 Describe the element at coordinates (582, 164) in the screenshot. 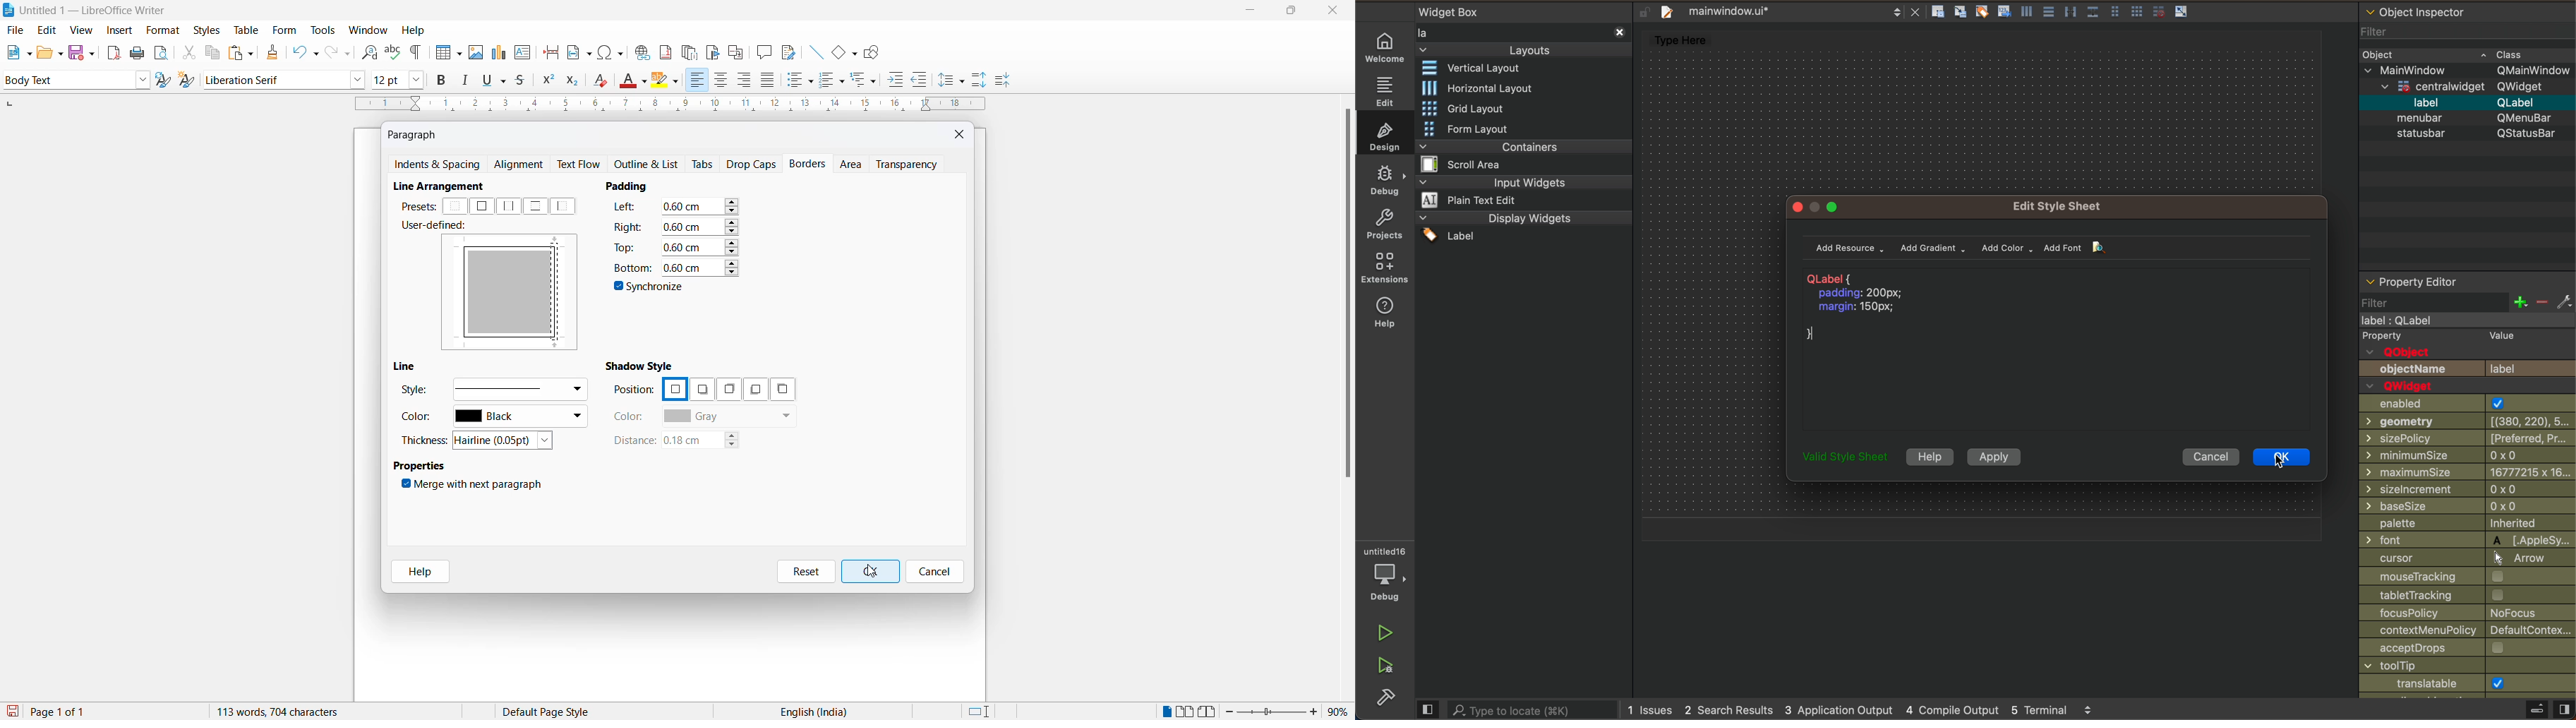

I see `text flow` at that location.